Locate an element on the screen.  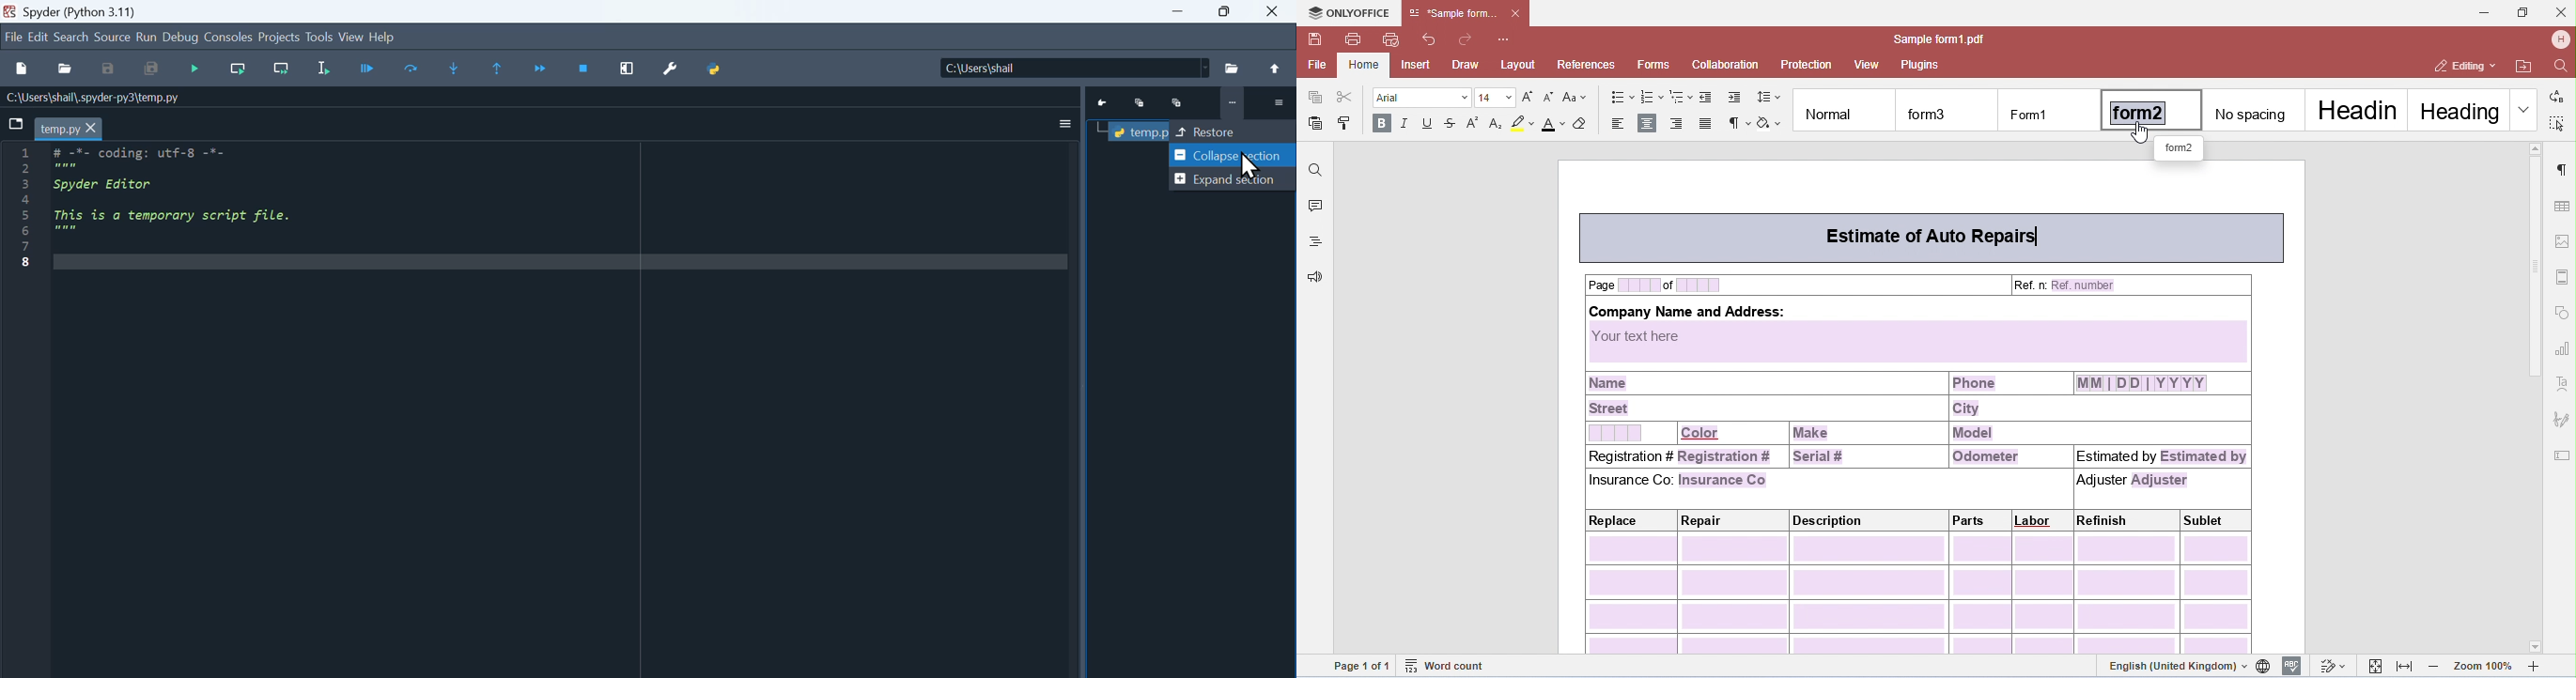
search is located at coordinates (72, 38).